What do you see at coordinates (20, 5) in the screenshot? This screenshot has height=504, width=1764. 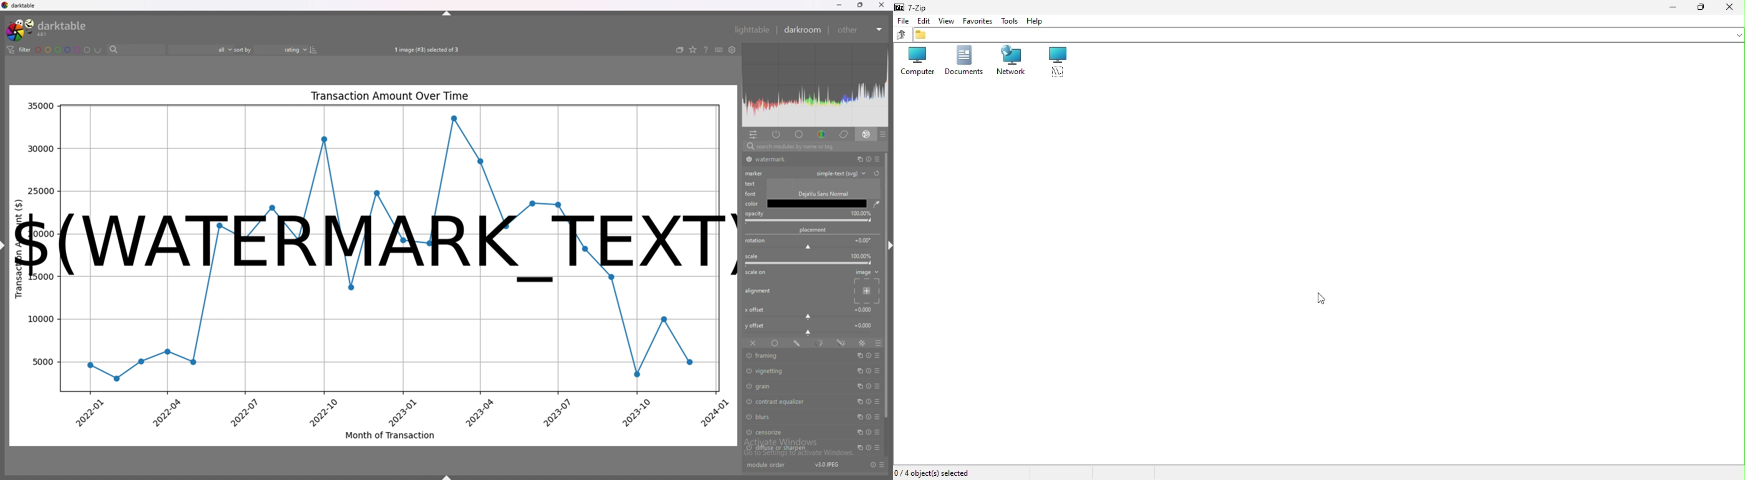 I see `darktable` at bounding box center [20, 5].